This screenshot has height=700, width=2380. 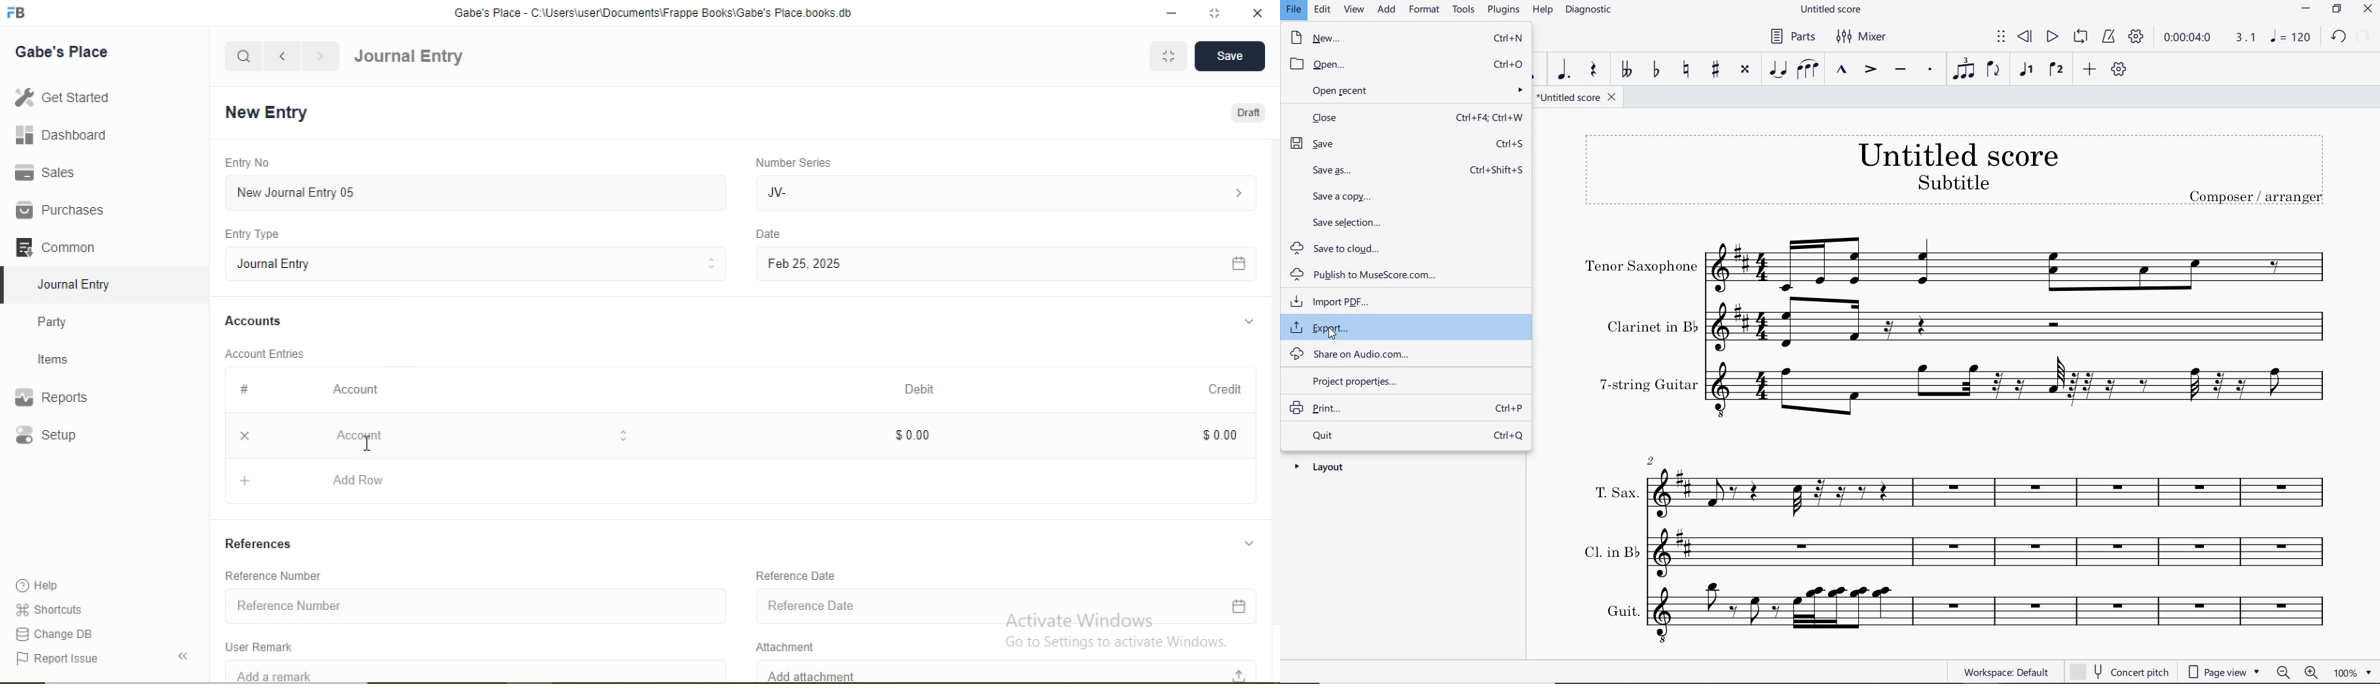 What do you see at coordinates (1407, 379) in the screenshot?
I see `project properties` at bounding box center [1407, 379].